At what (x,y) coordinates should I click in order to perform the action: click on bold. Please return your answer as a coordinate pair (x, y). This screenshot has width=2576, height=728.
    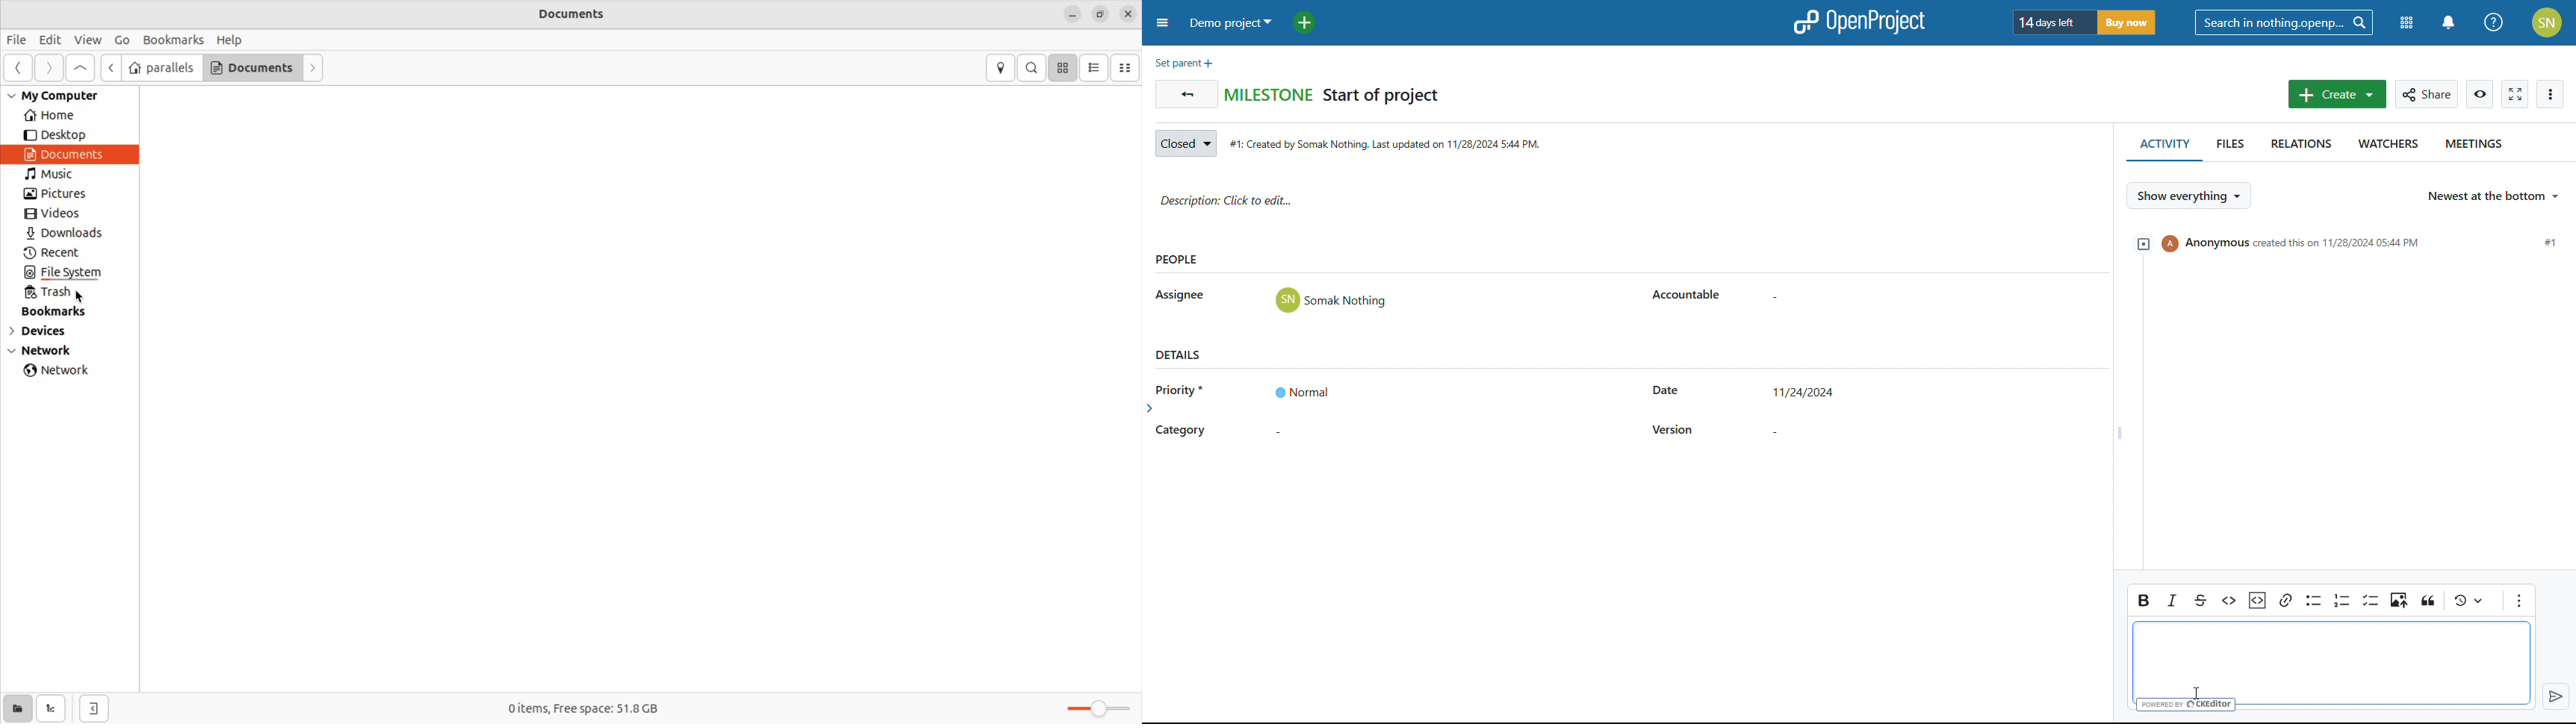
    Looking at the image, I should click on (2144, 599).